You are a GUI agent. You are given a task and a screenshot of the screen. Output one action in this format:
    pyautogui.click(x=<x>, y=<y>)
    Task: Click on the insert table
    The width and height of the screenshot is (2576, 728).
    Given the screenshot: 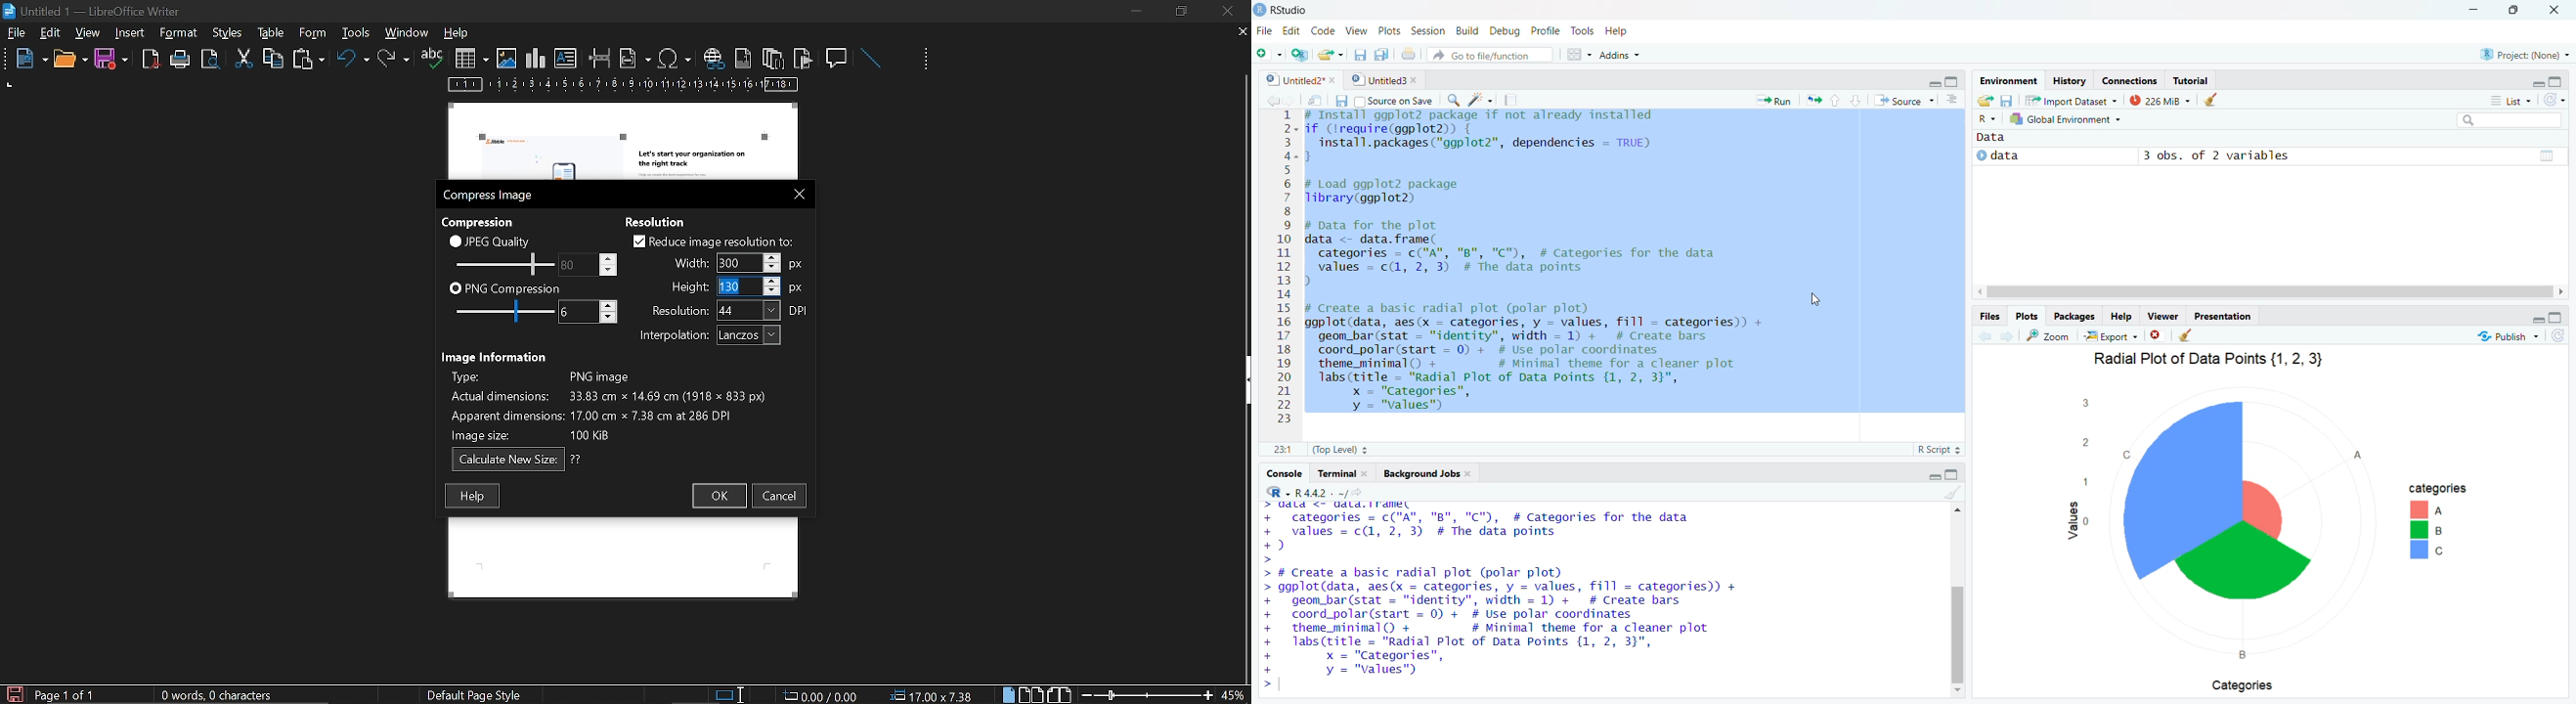 What is the action you would take?
    pyautogui.click(x=471, y=59)
    